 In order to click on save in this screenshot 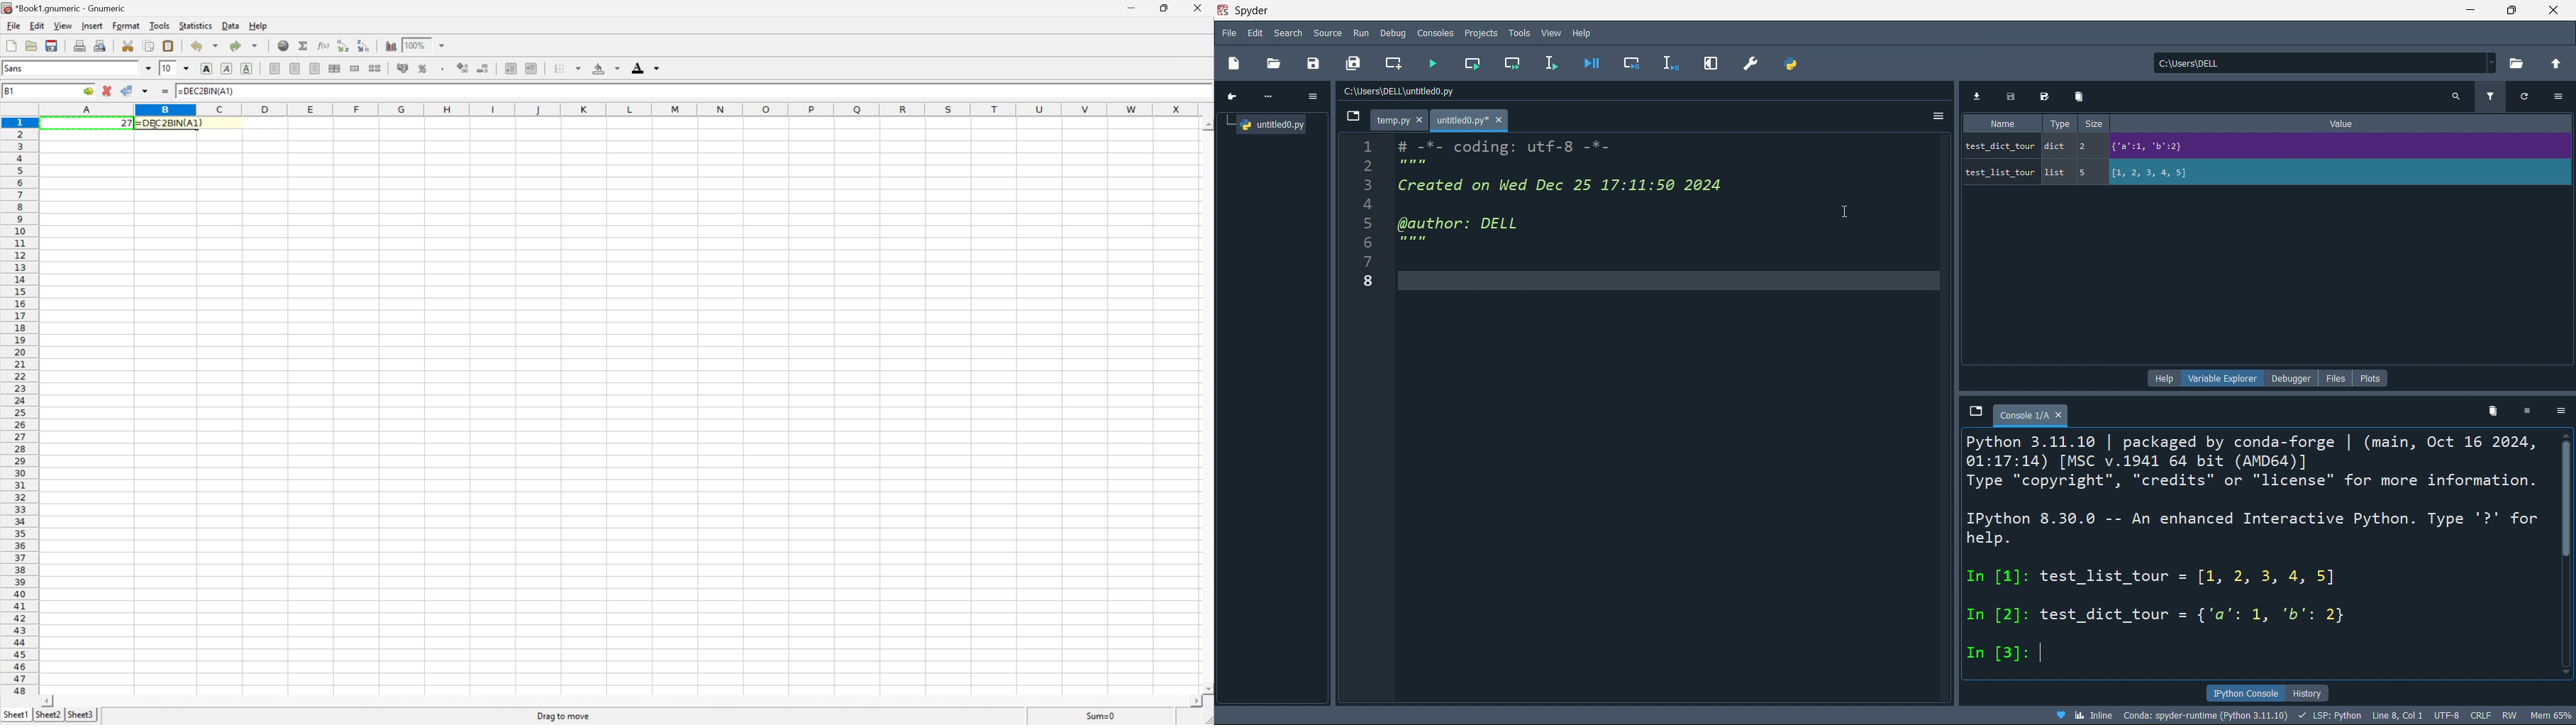, I will do `click(2016, 96)`.